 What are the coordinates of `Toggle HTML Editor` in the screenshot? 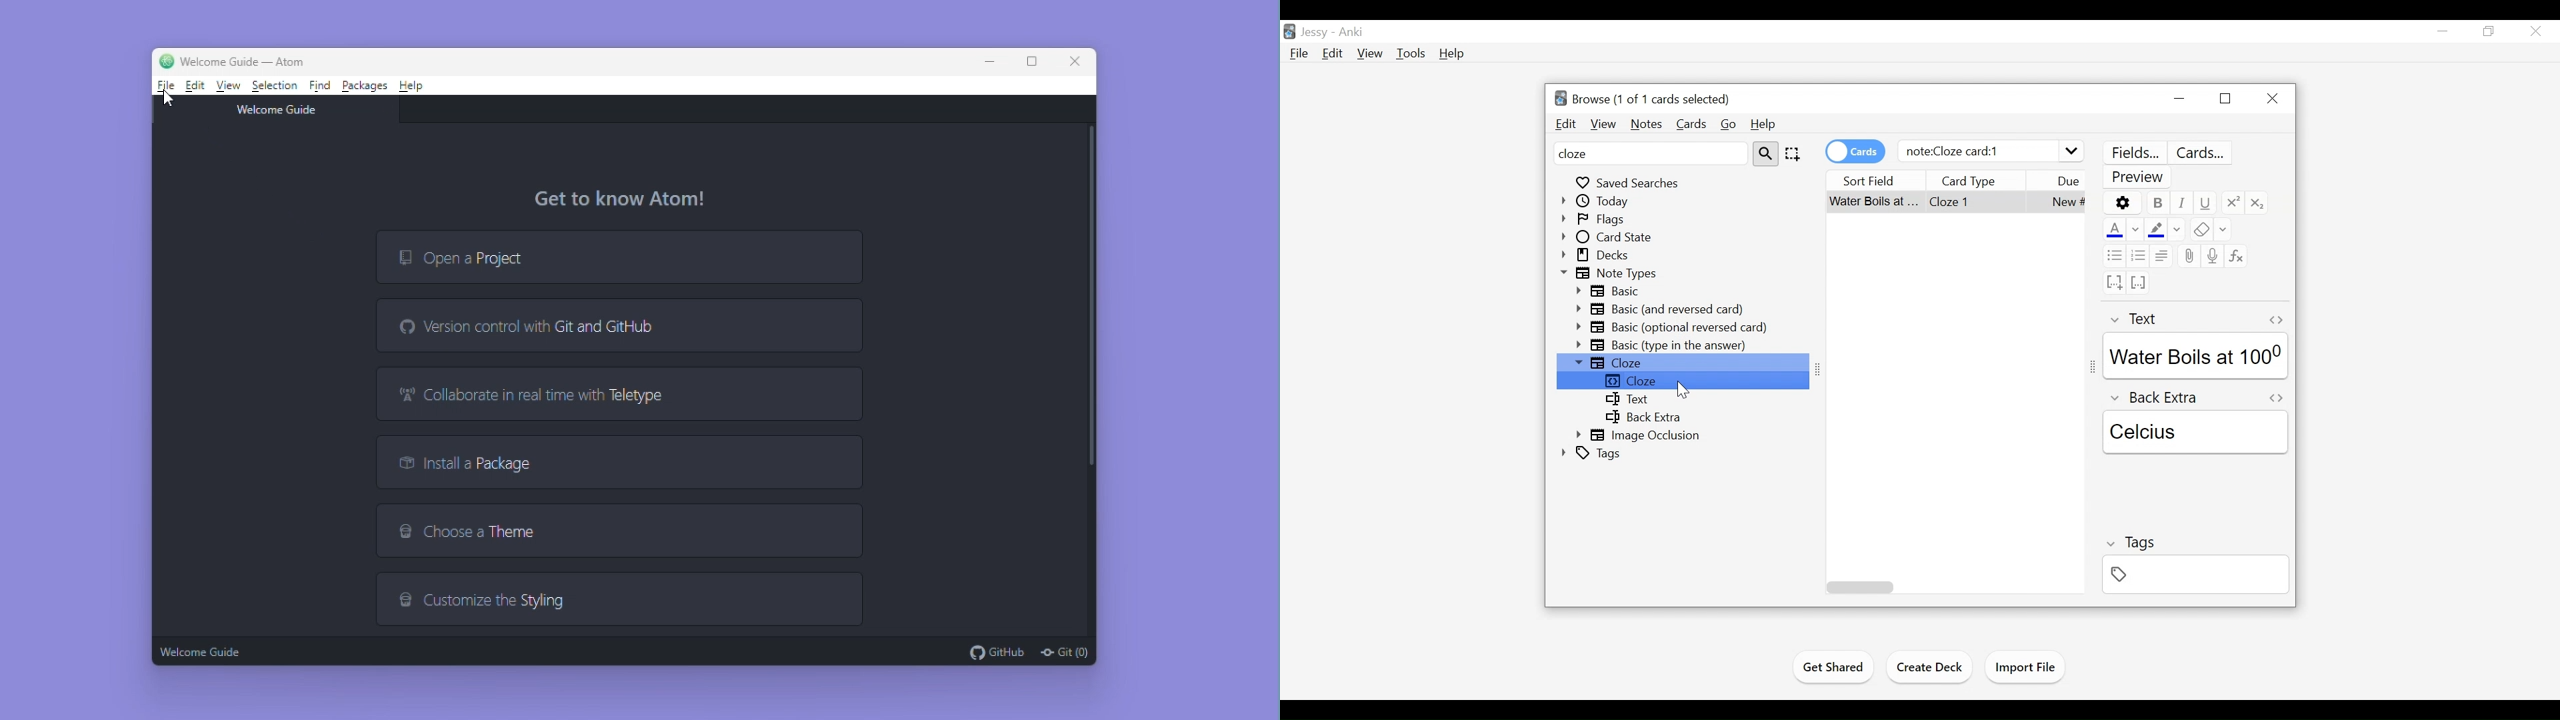 It's located at (2277, 320).